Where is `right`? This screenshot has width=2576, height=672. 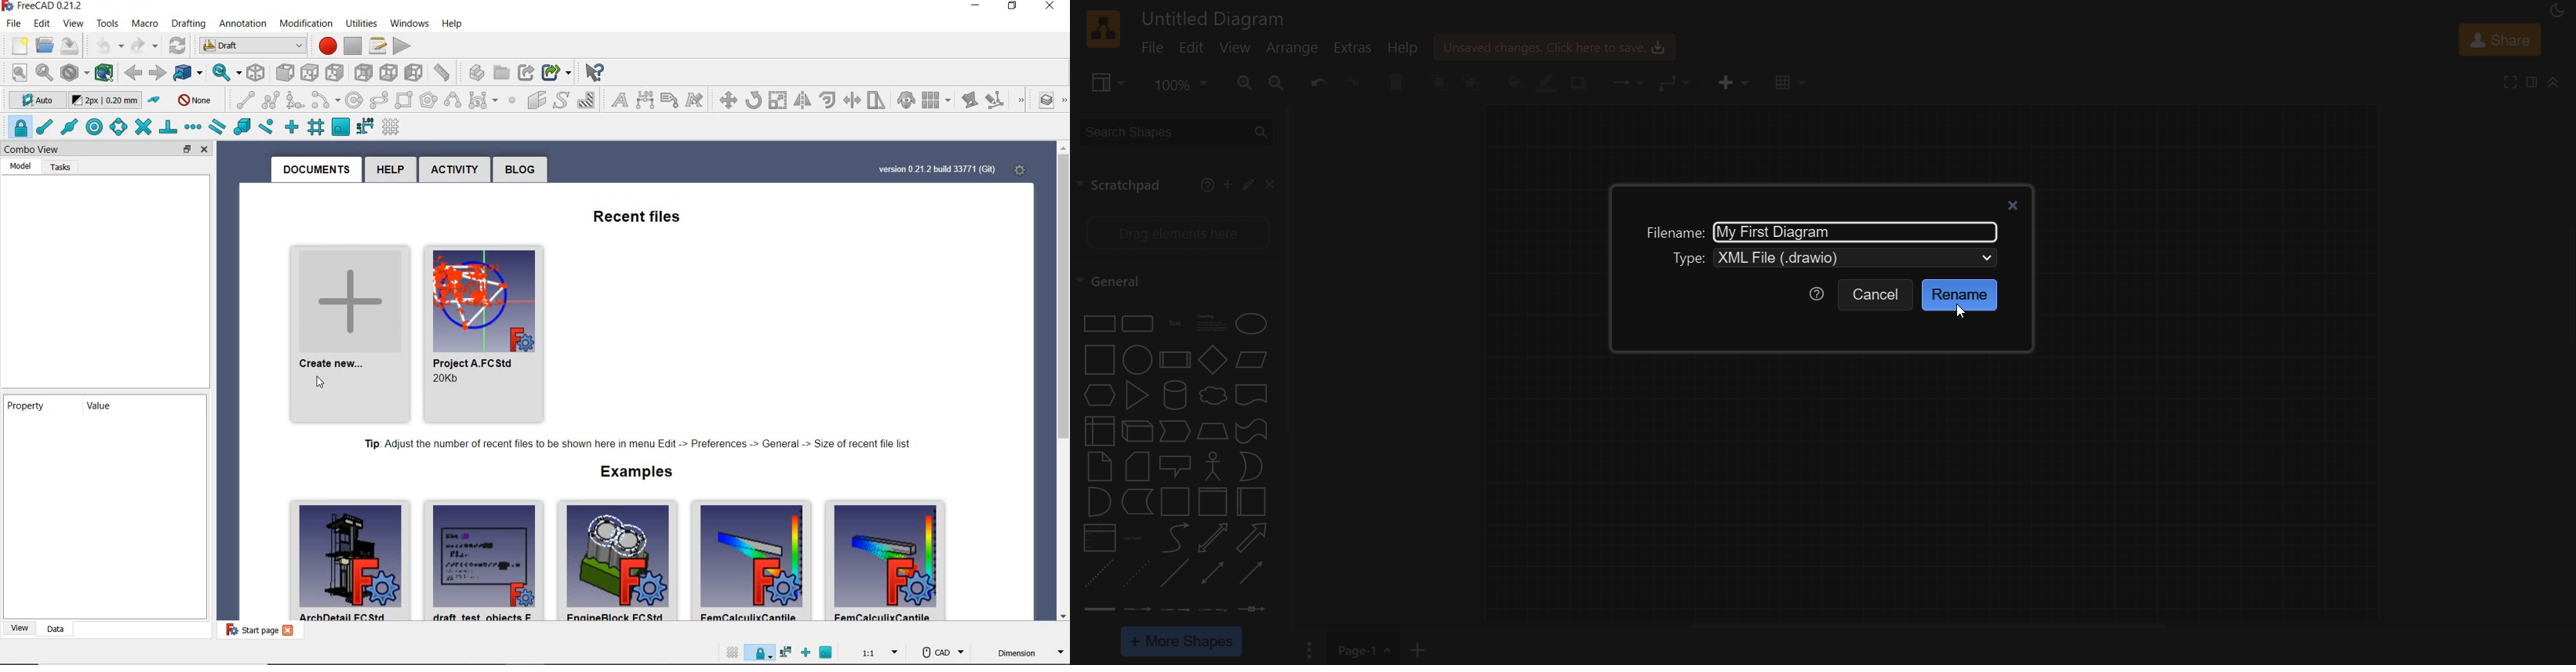 right is located at coordinates (309, 70).